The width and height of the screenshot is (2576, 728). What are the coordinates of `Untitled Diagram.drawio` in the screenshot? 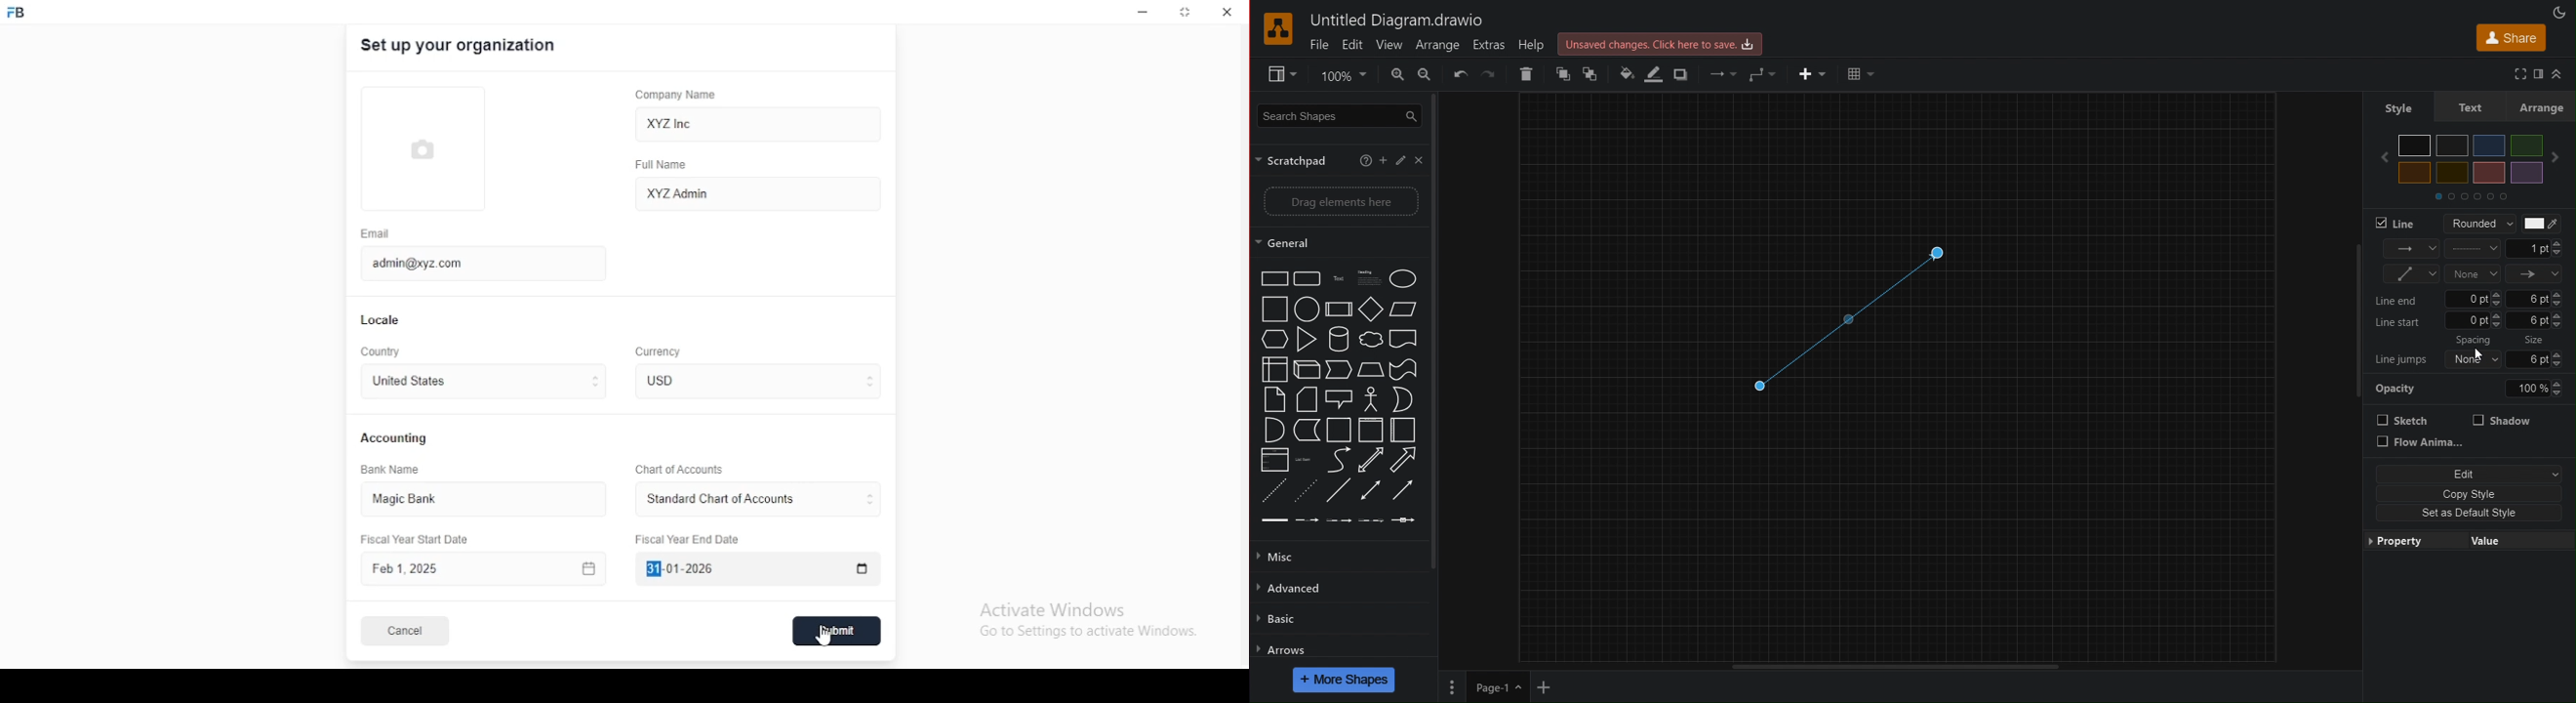 It's located at (1397, 21).